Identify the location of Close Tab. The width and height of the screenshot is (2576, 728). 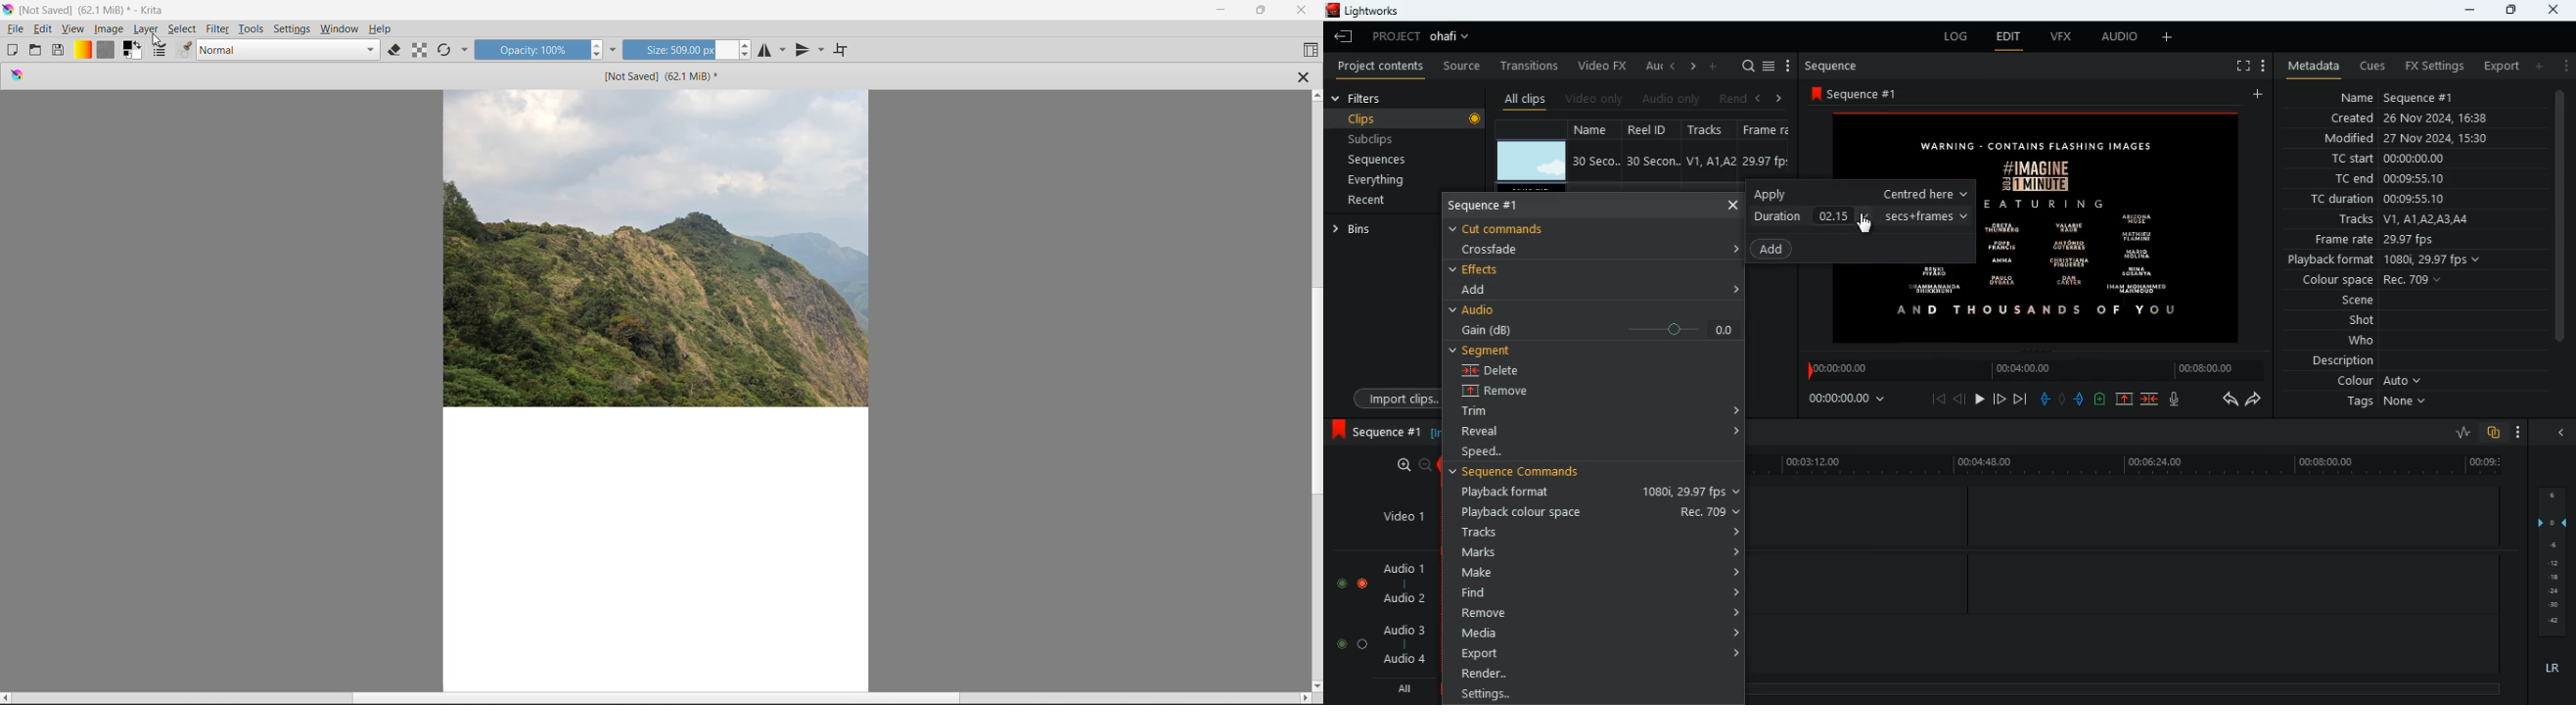
(1305, 77).